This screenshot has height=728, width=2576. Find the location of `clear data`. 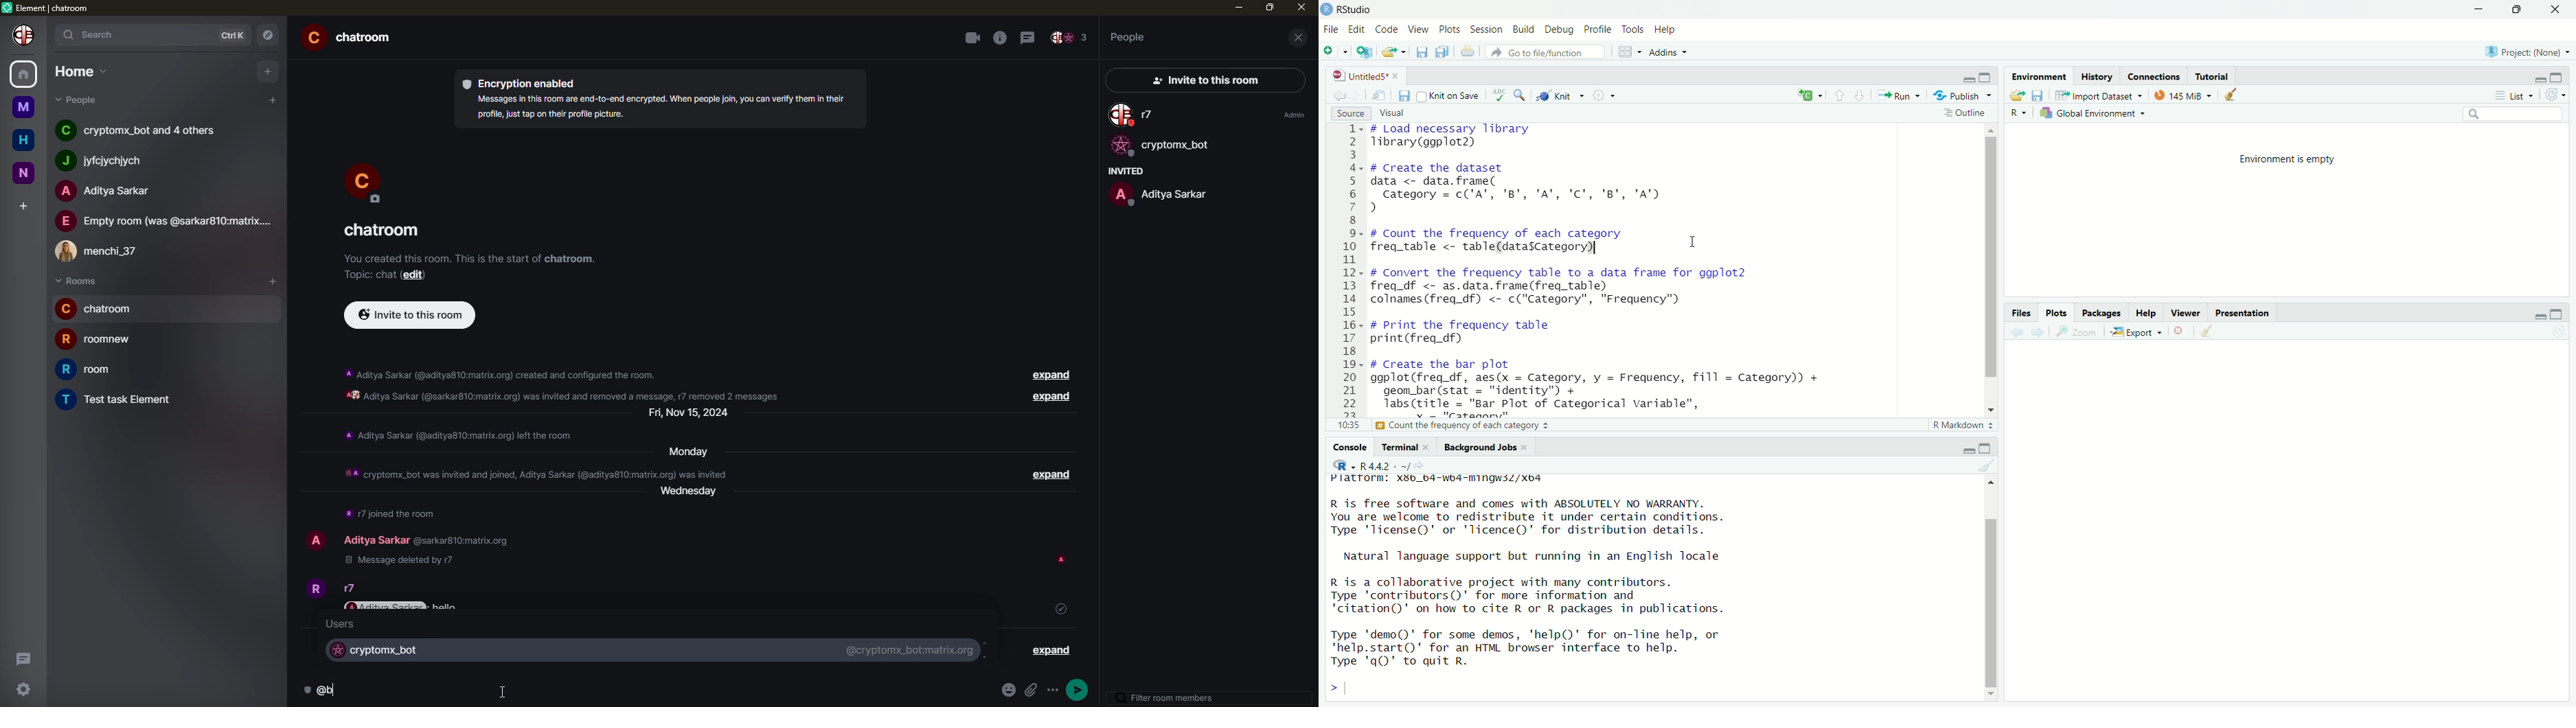

clear data is located at coordinates (2232, 94).